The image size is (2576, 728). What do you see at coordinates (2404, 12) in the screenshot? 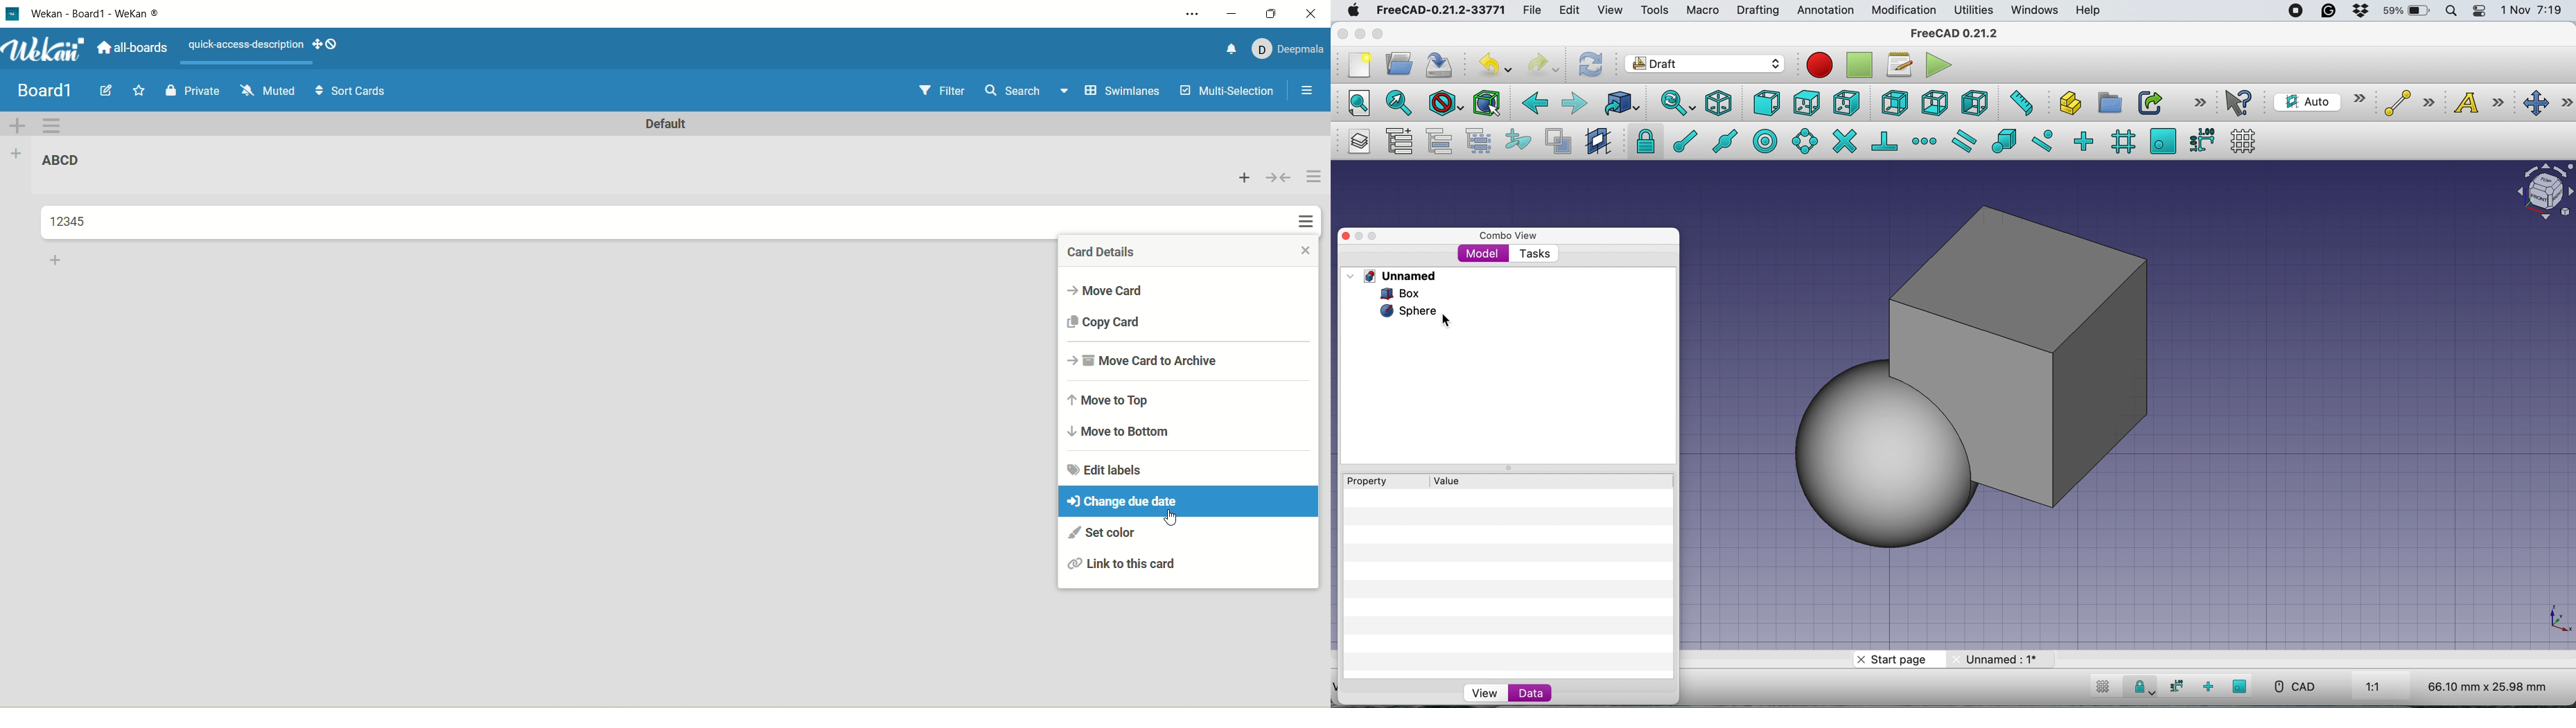
I see `battery` at bounding box center [2404, 12].